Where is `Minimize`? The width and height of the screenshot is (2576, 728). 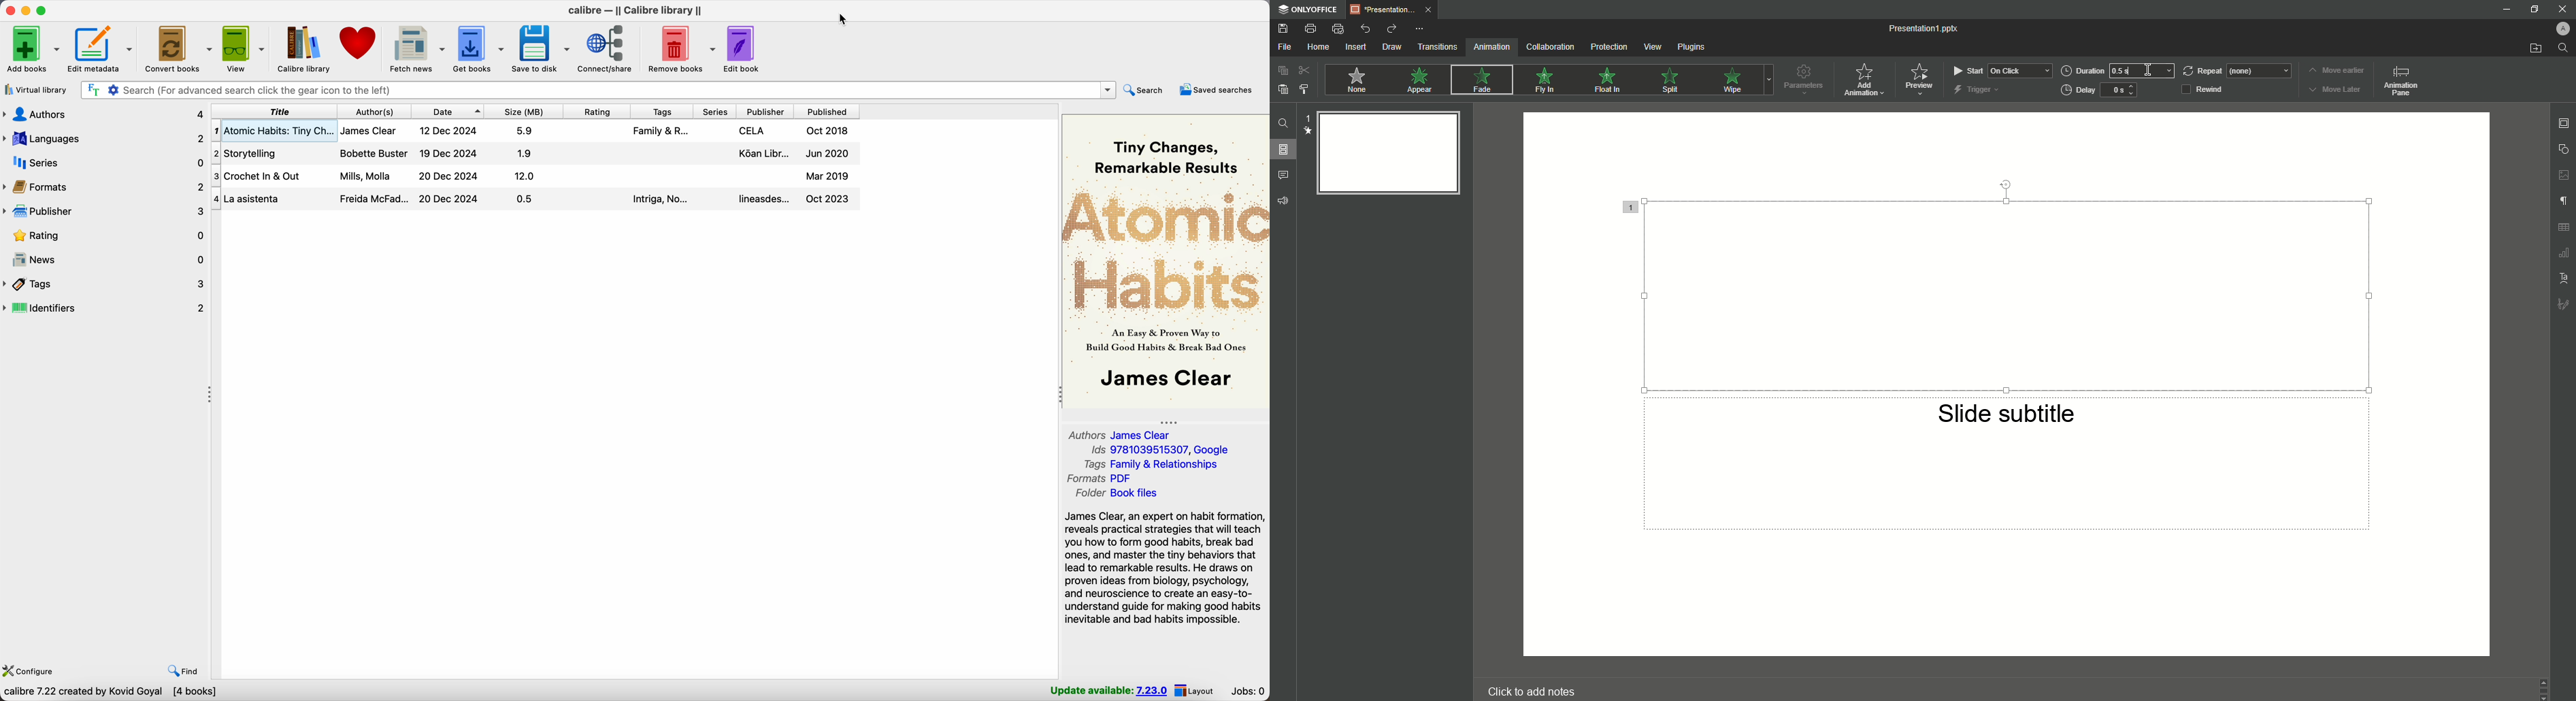
Minimize is located at coordinates (2532, 10).